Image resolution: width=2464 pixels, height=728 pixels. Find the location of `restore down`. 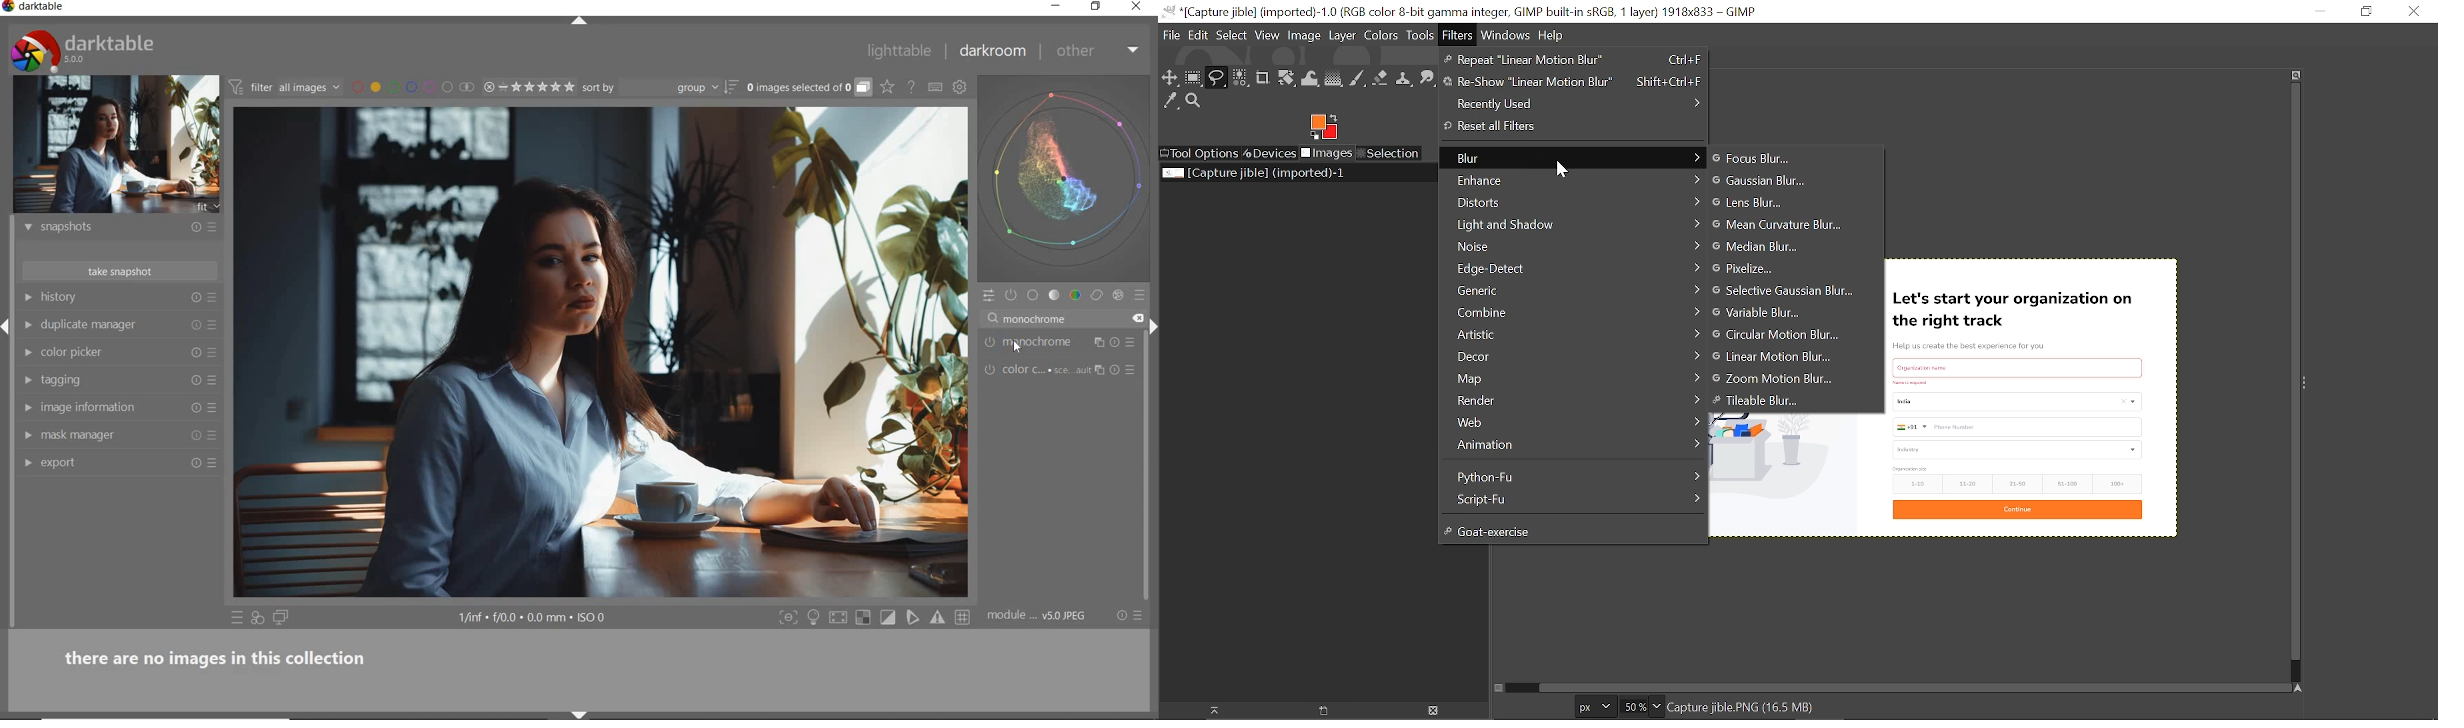

restore down is located at coordinates (2365, 11).